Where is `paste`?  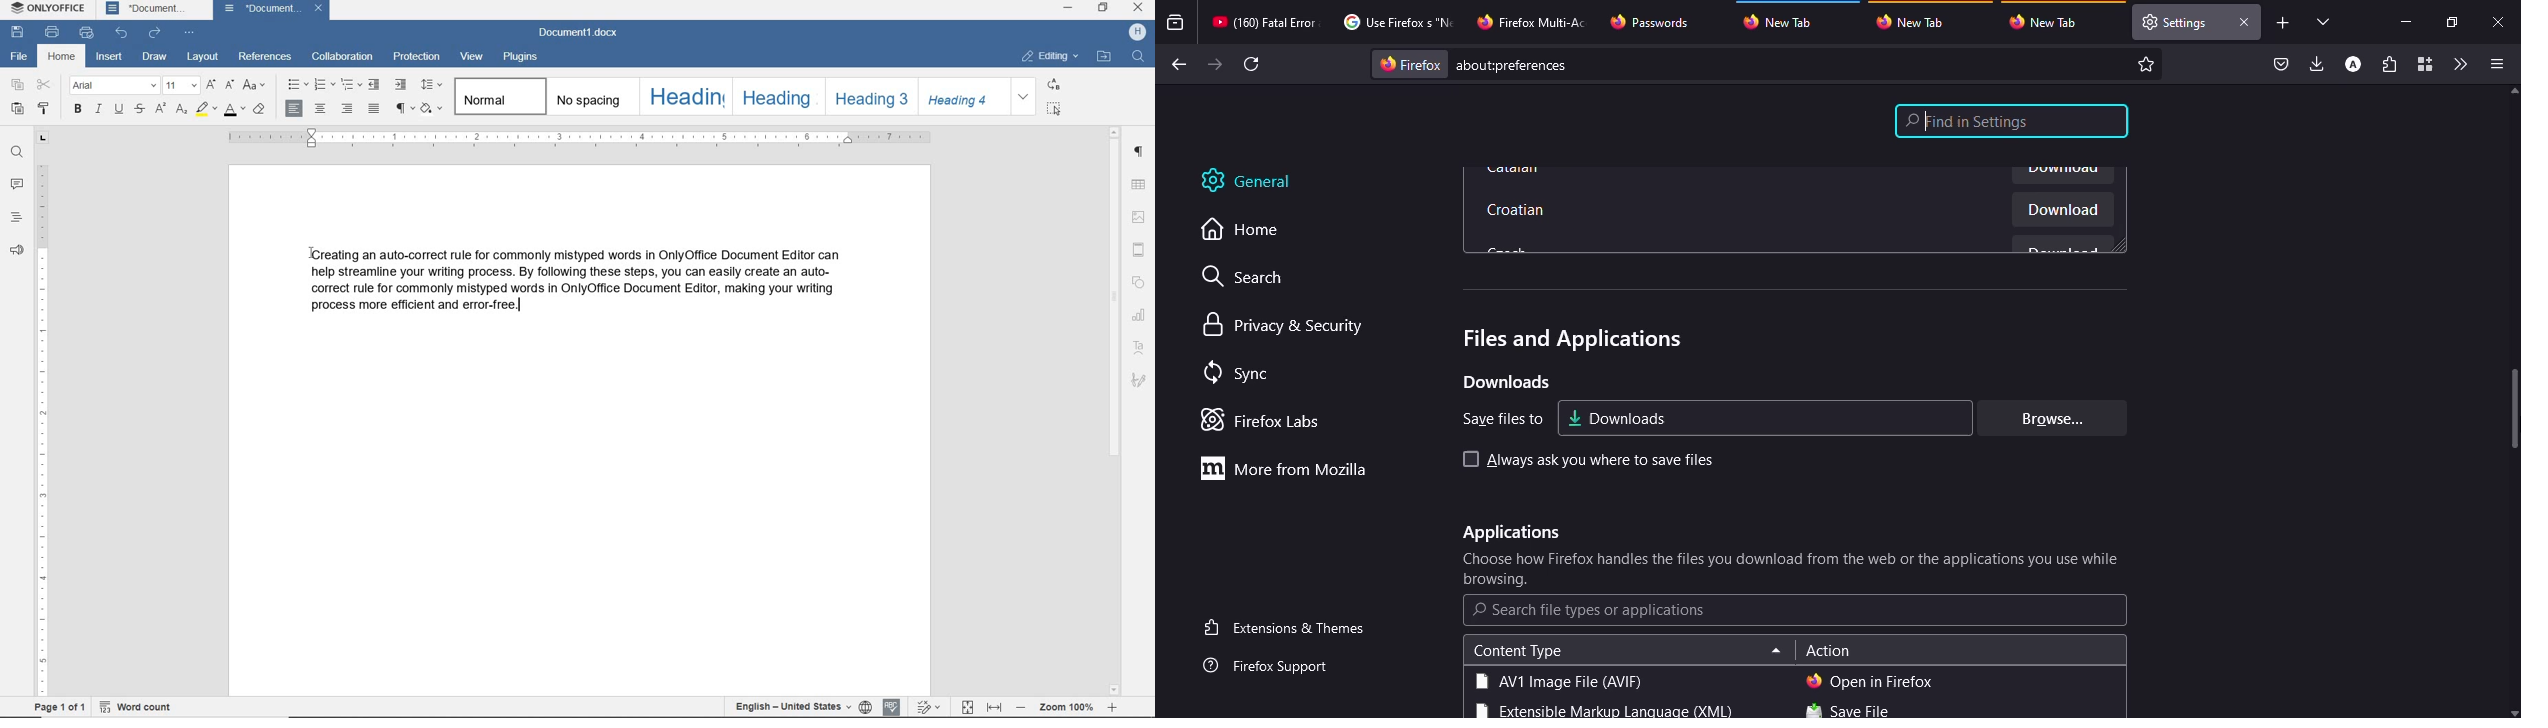 paste is located at coordinates (18, 110).